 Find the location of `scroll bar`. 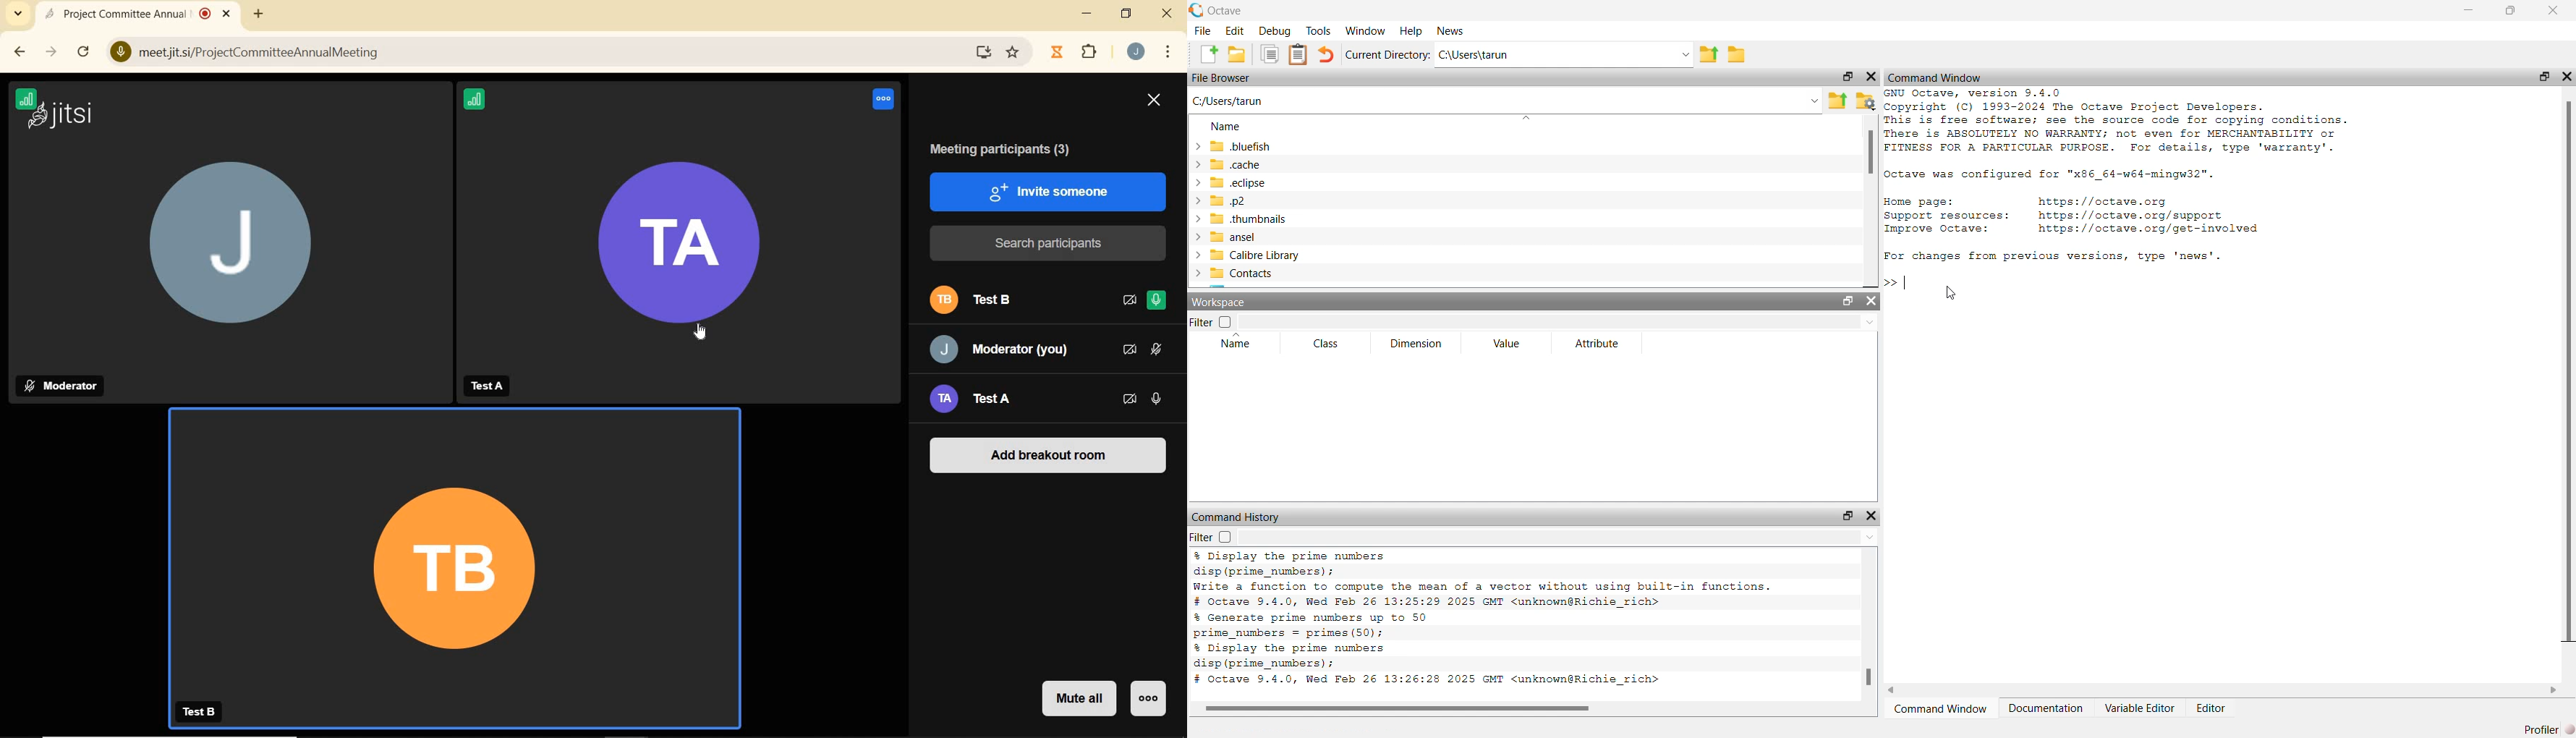

scroll bar is located at coordinates (1871, 152).